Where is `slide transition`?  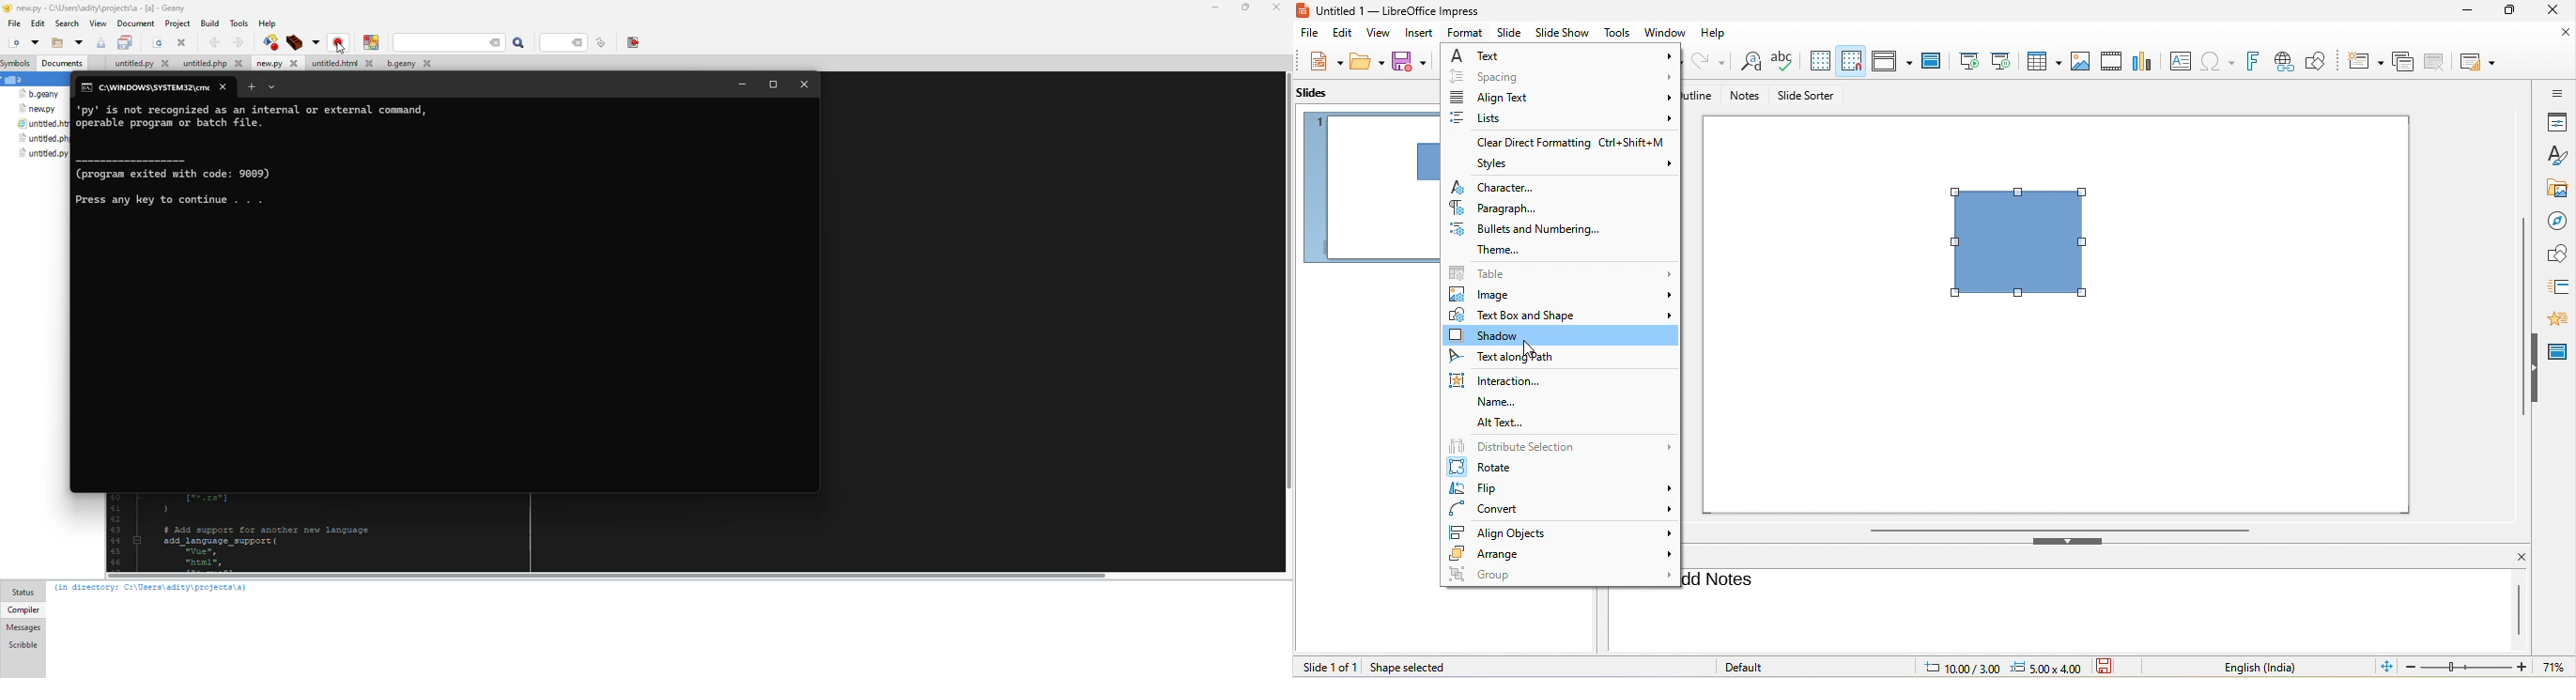
slide transition is located at coordinates (2558, 285).